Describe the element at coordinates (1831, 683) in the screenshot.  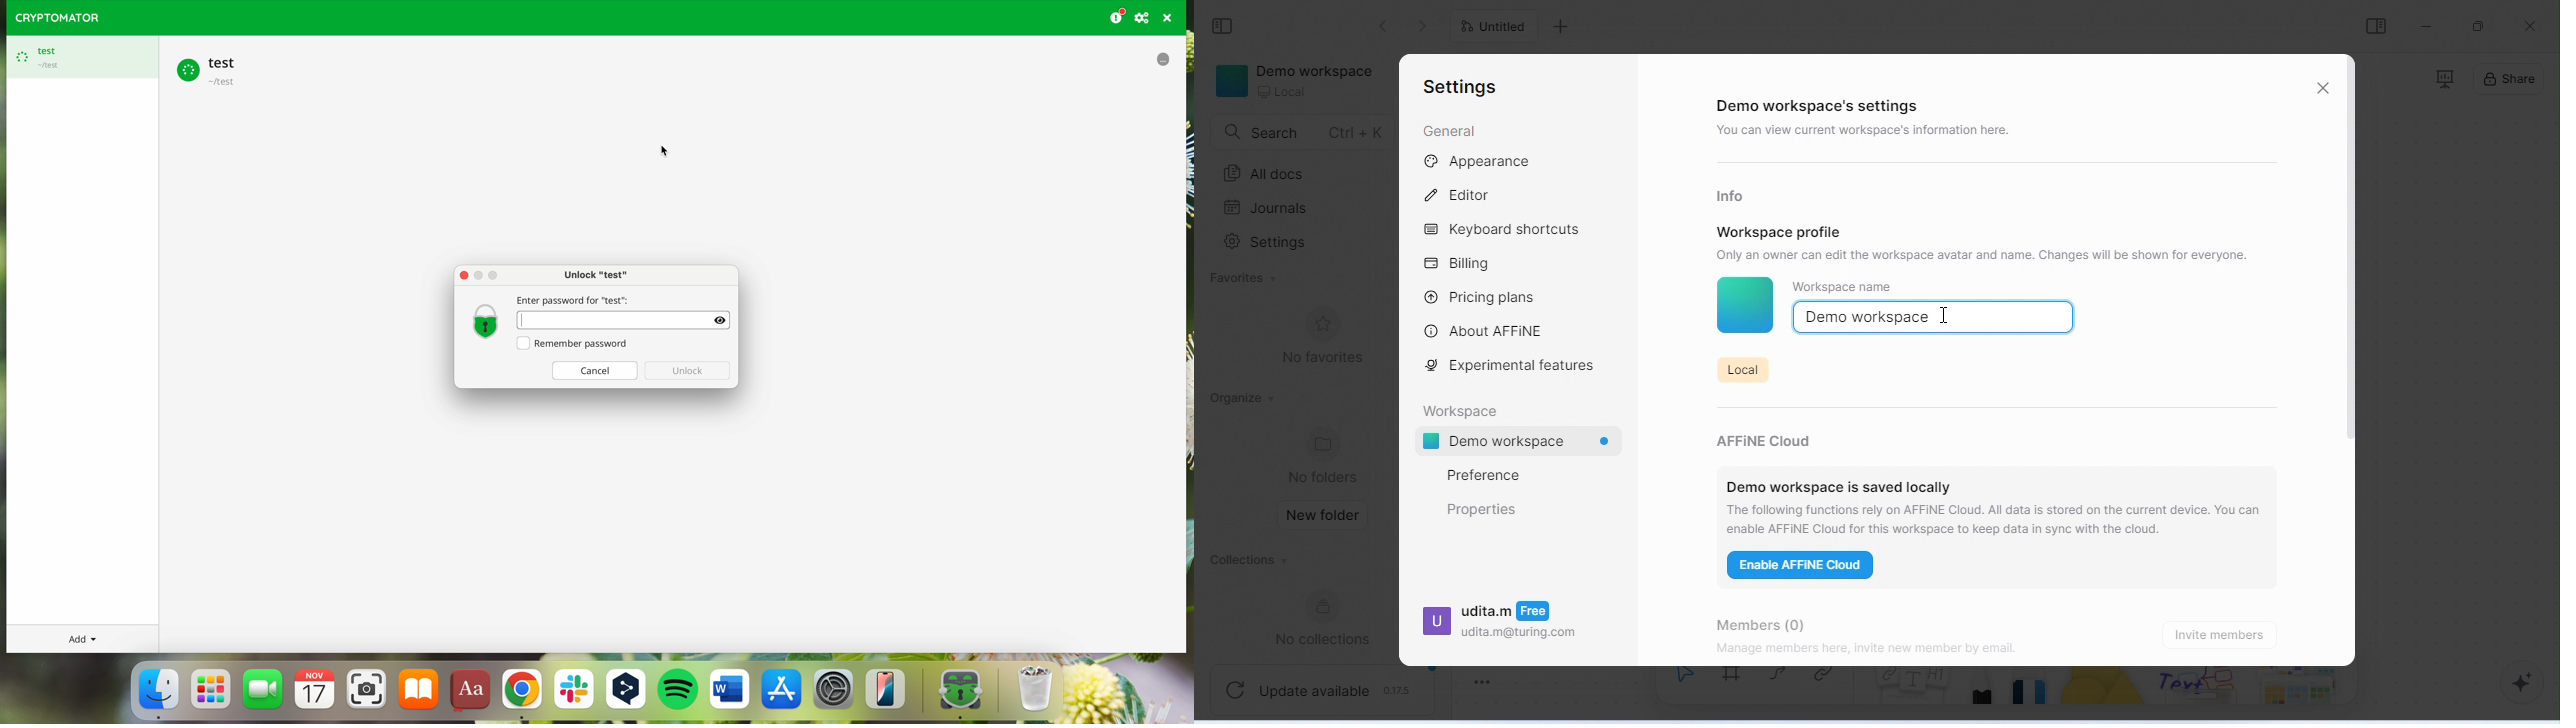
I see `link` at that location.